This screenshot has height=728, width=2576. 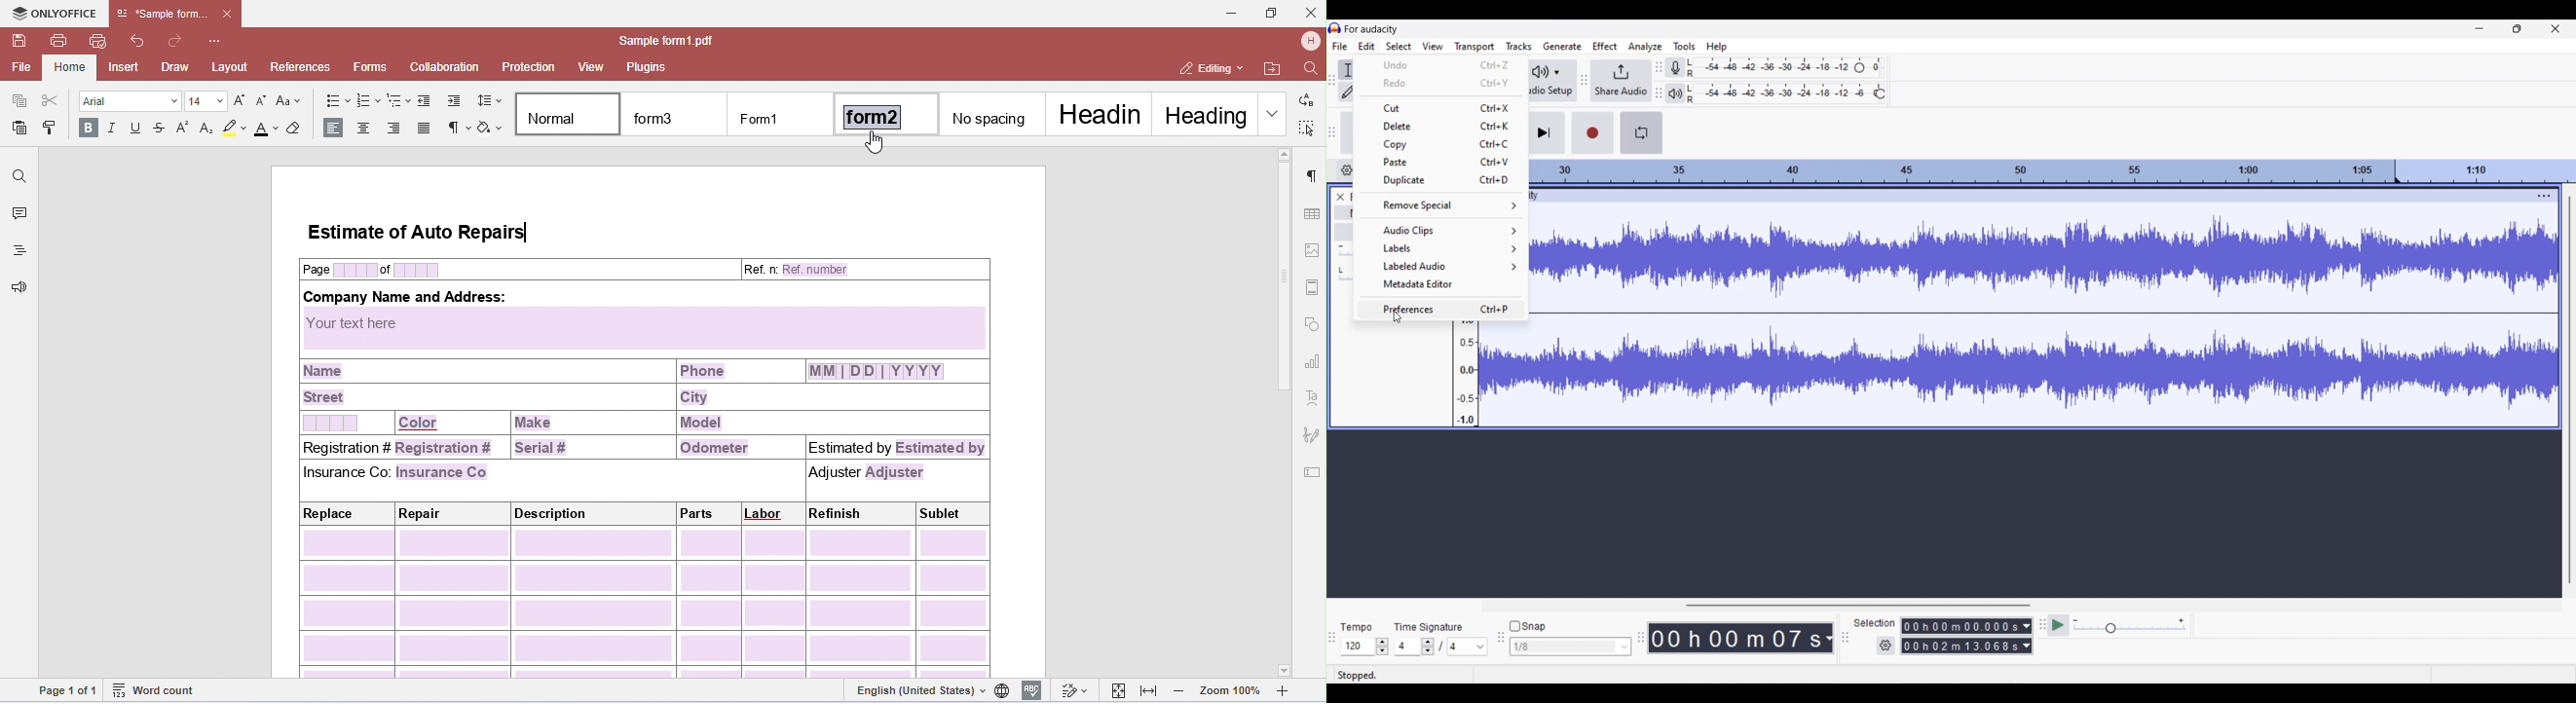 What do you see at coordinates (1860, 68) in the screenshot?
I see `Recording level header` at bounding box center [1860, 68].